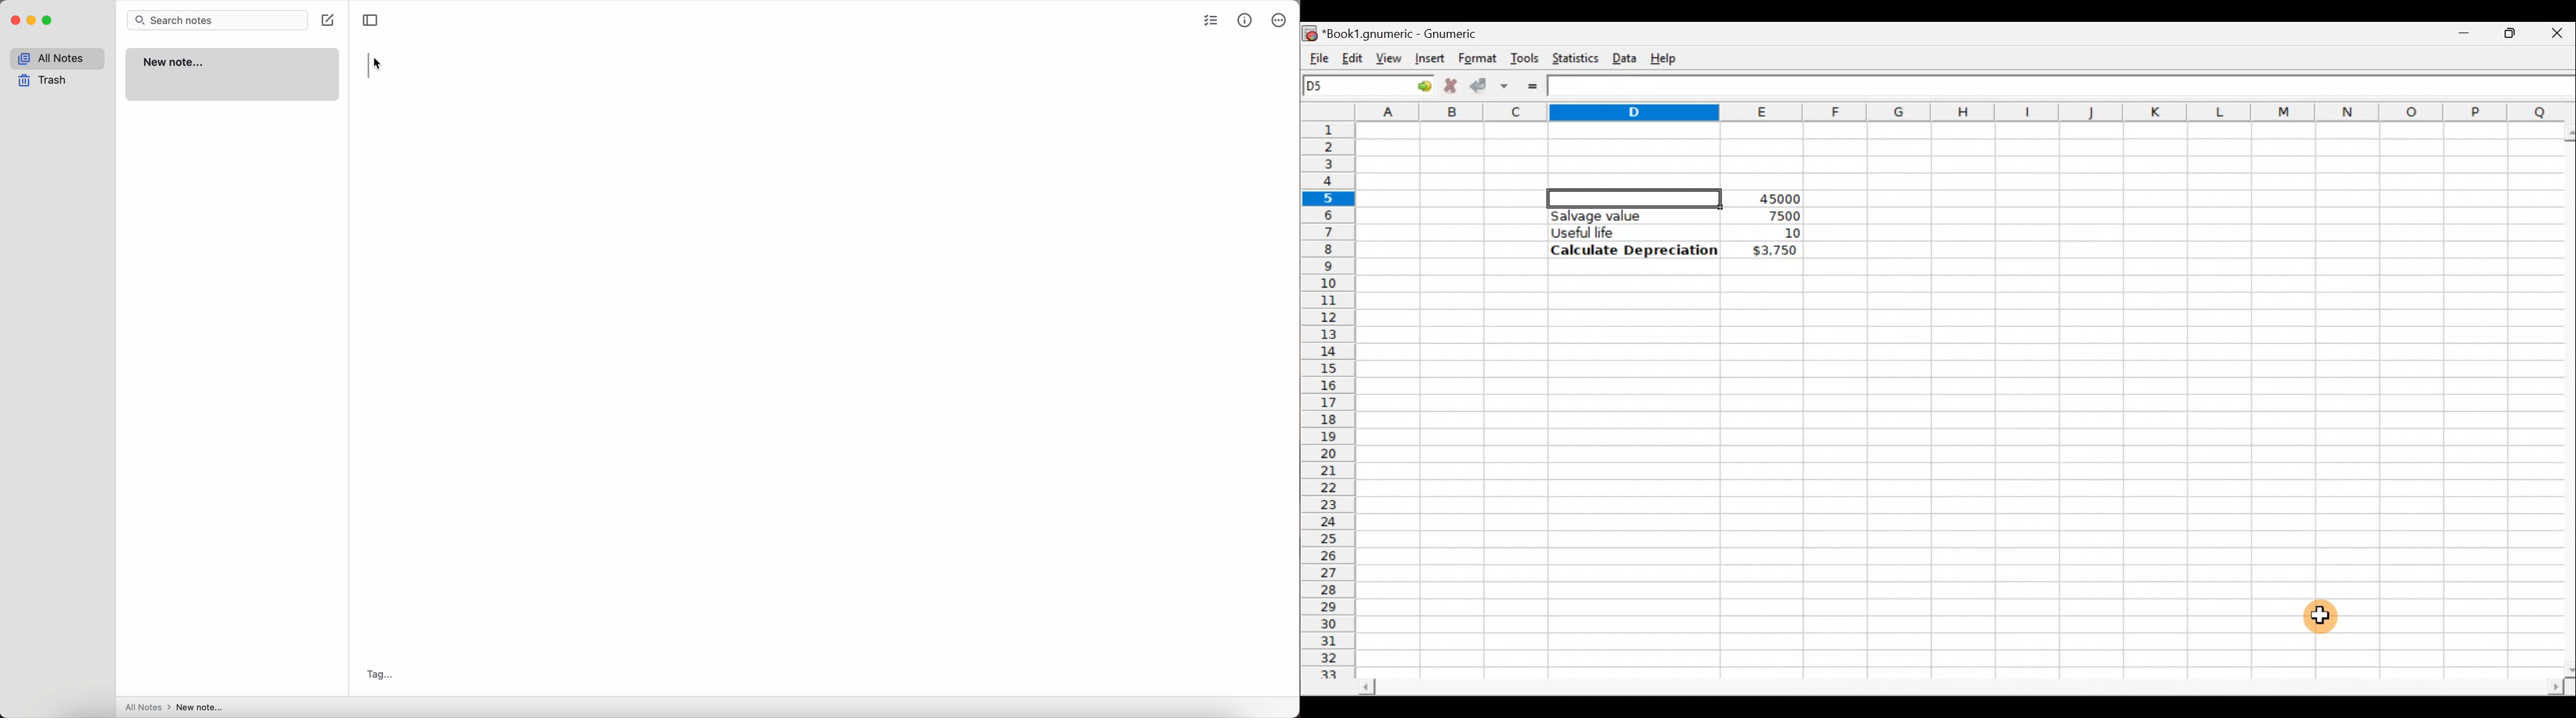  What do you see at coordinates (216, 21) in the screenshot?
I see `search bar` at bounding box center [216, 21].